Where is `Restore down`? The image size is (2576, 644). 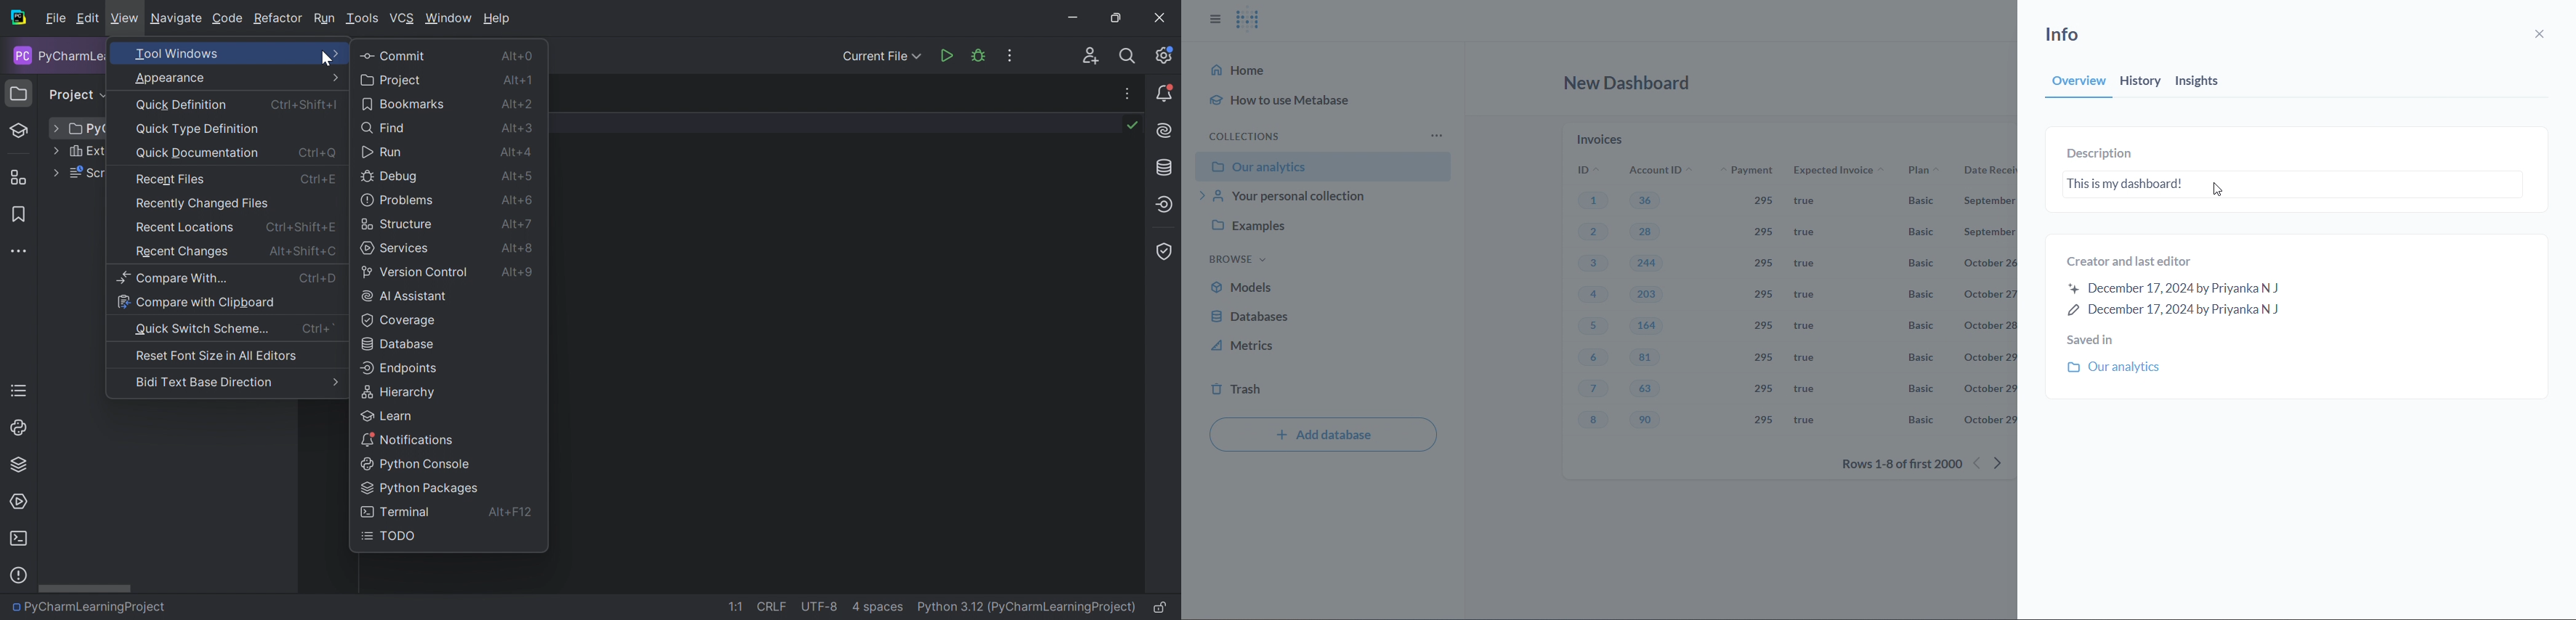
Restore down is located at coordinates (1118, 18).